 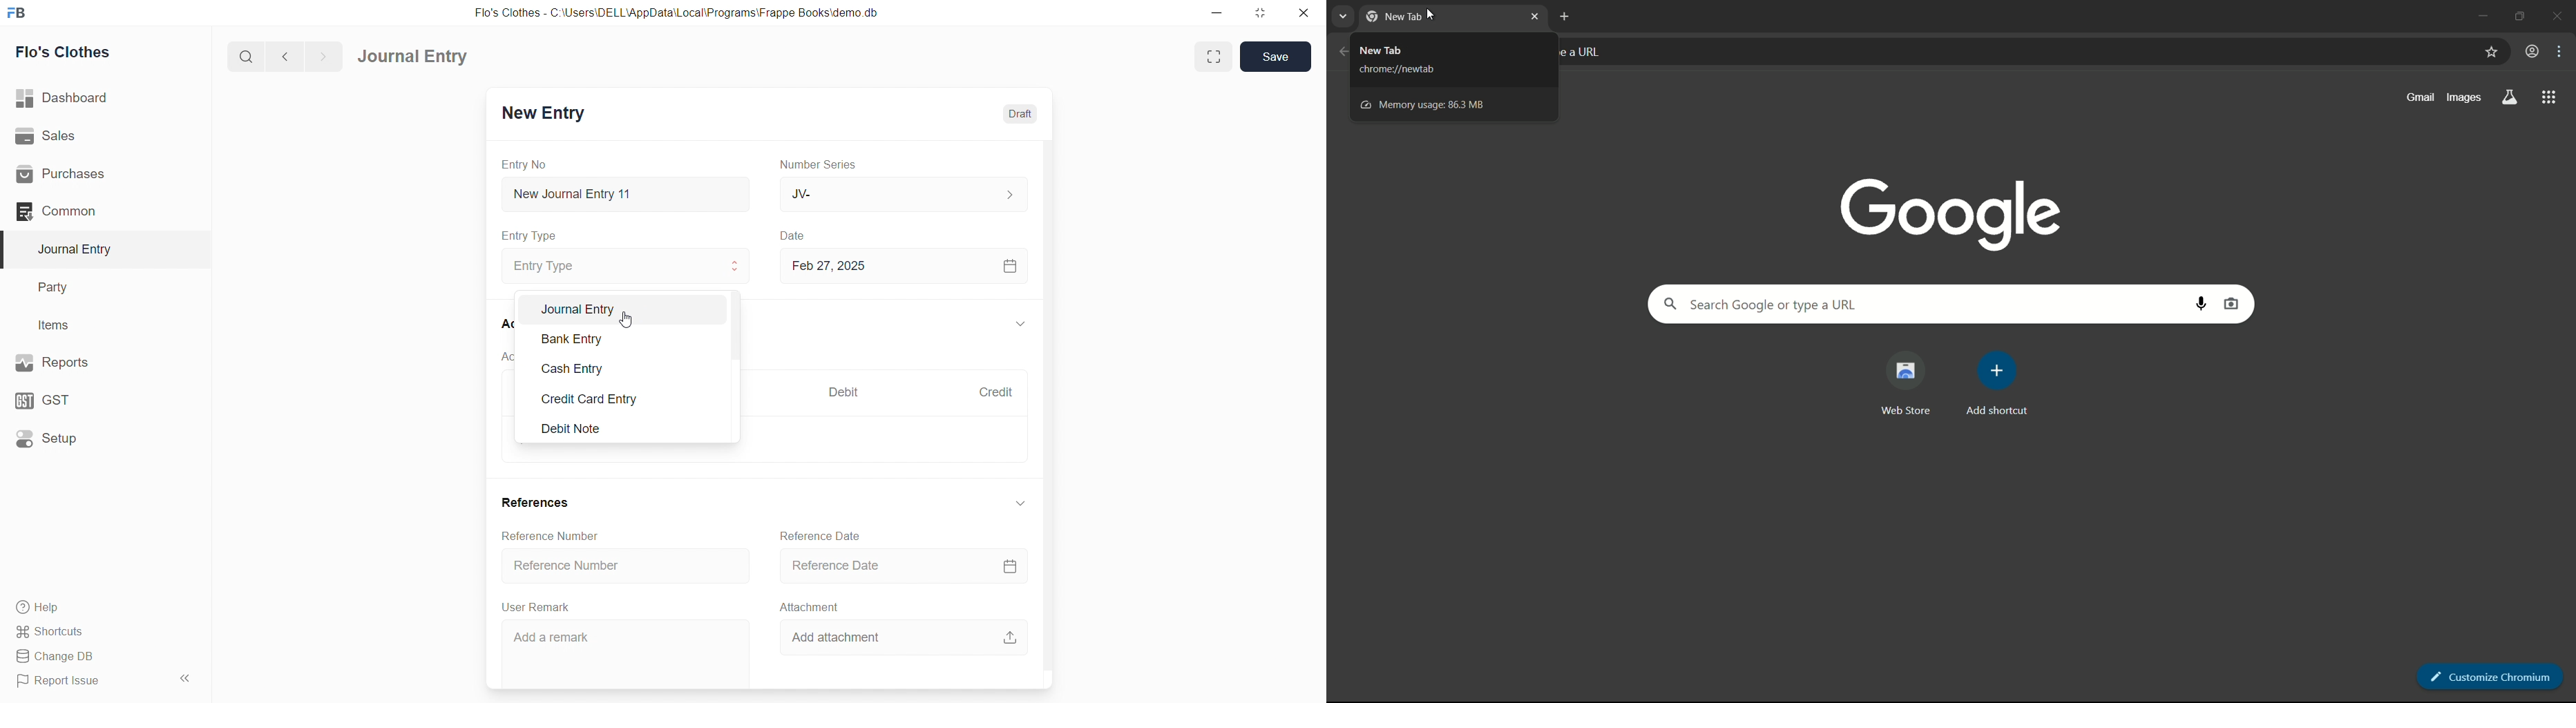 I want to click on Draft, so click(x=1021, y=113).